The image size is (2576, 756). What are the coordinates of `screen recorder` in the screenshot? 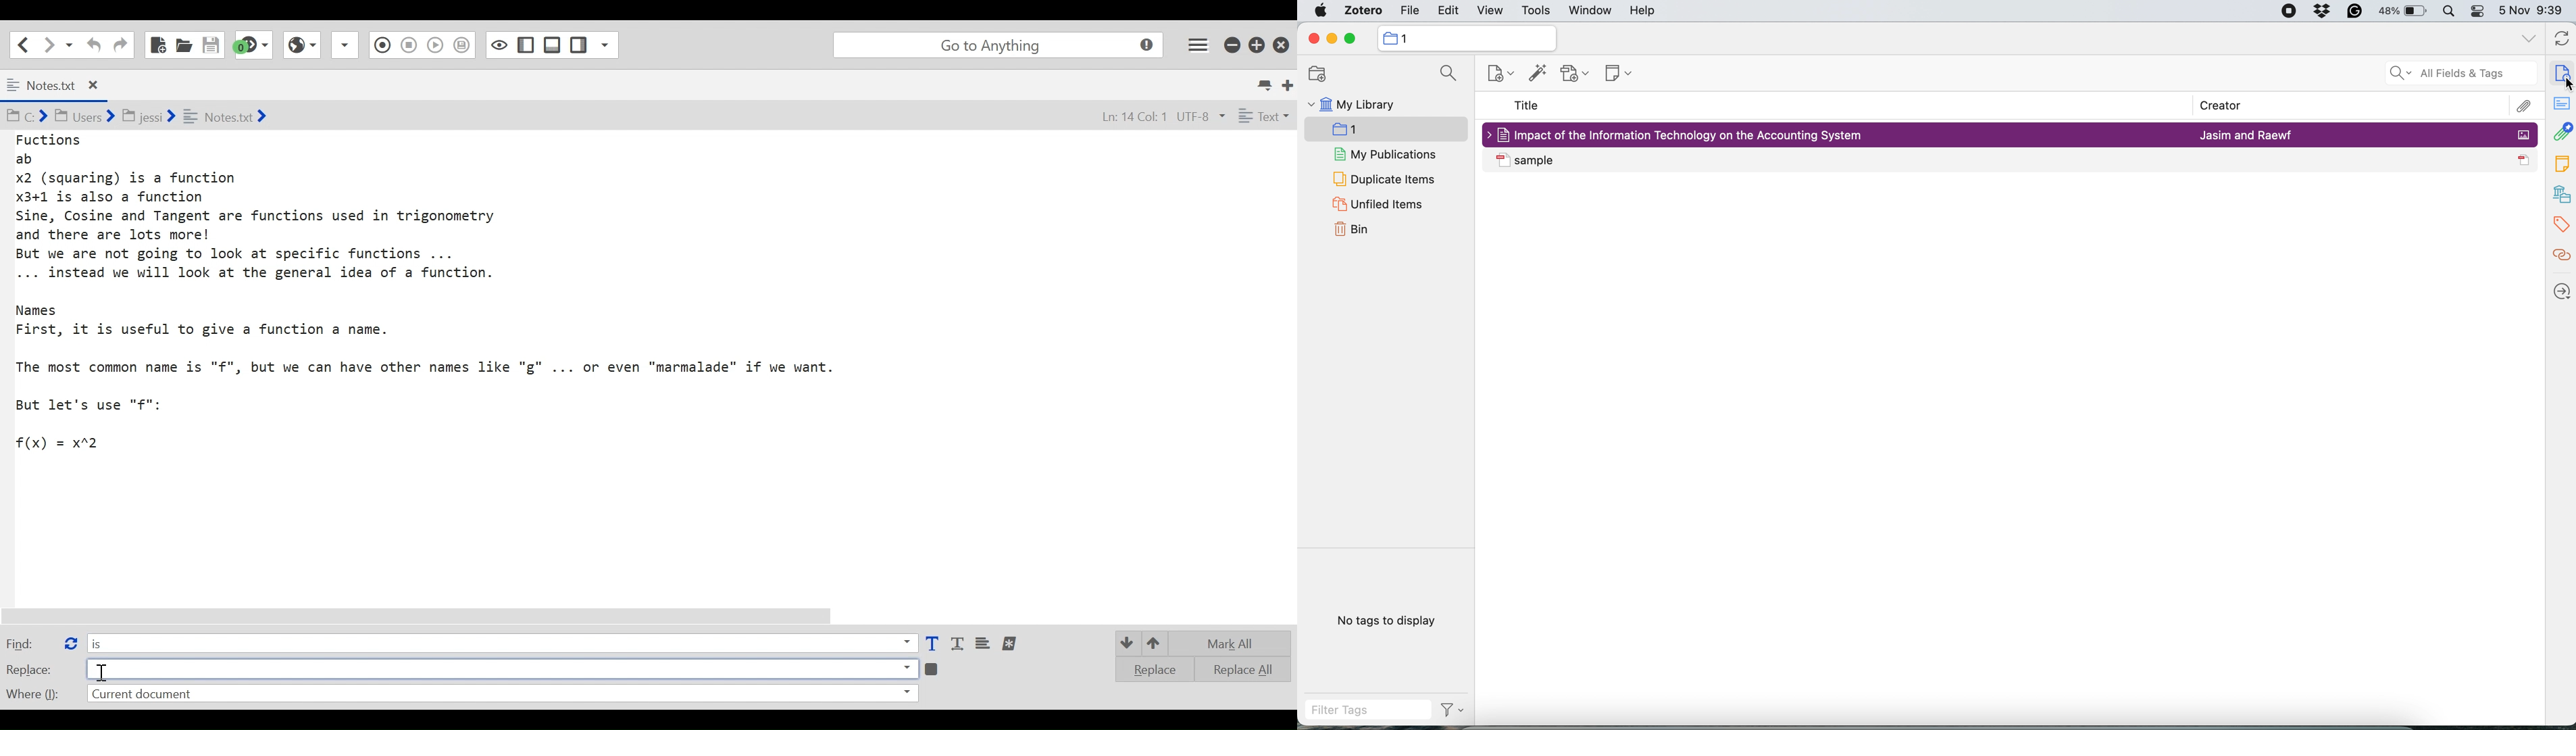 It's located at (2290, 12).